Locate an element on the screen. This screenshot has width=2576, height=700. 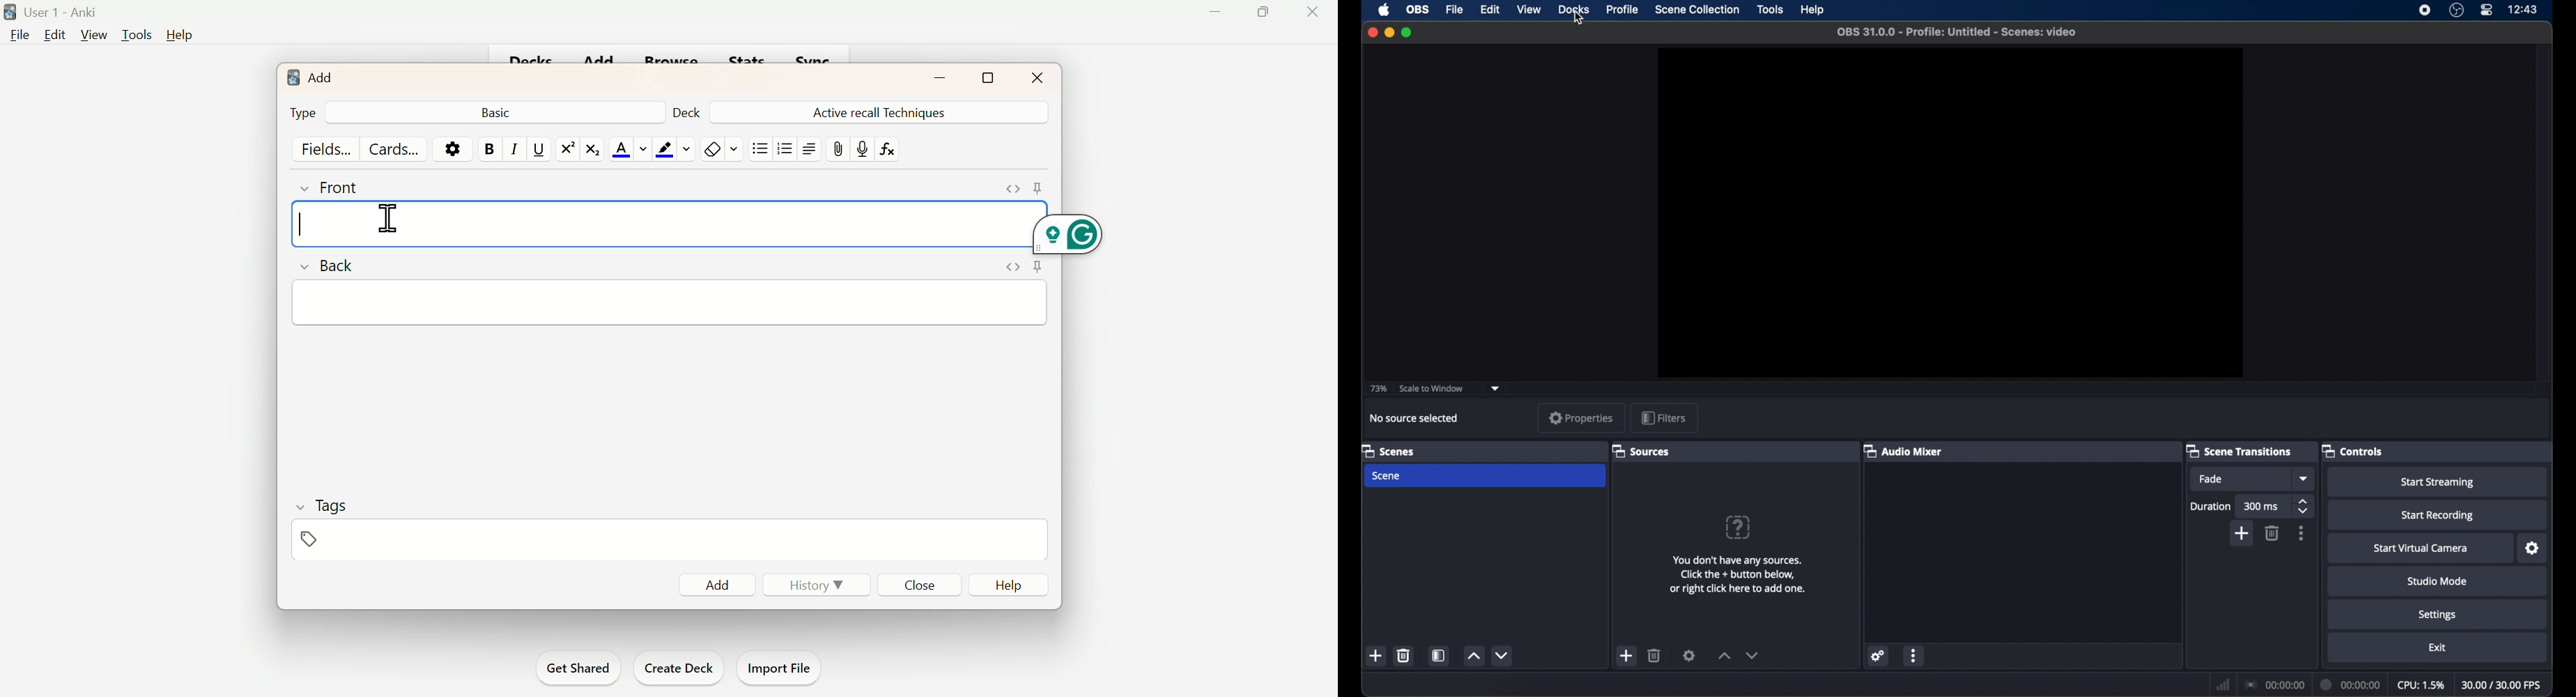
text cursor is located at coordinates (302, 224).